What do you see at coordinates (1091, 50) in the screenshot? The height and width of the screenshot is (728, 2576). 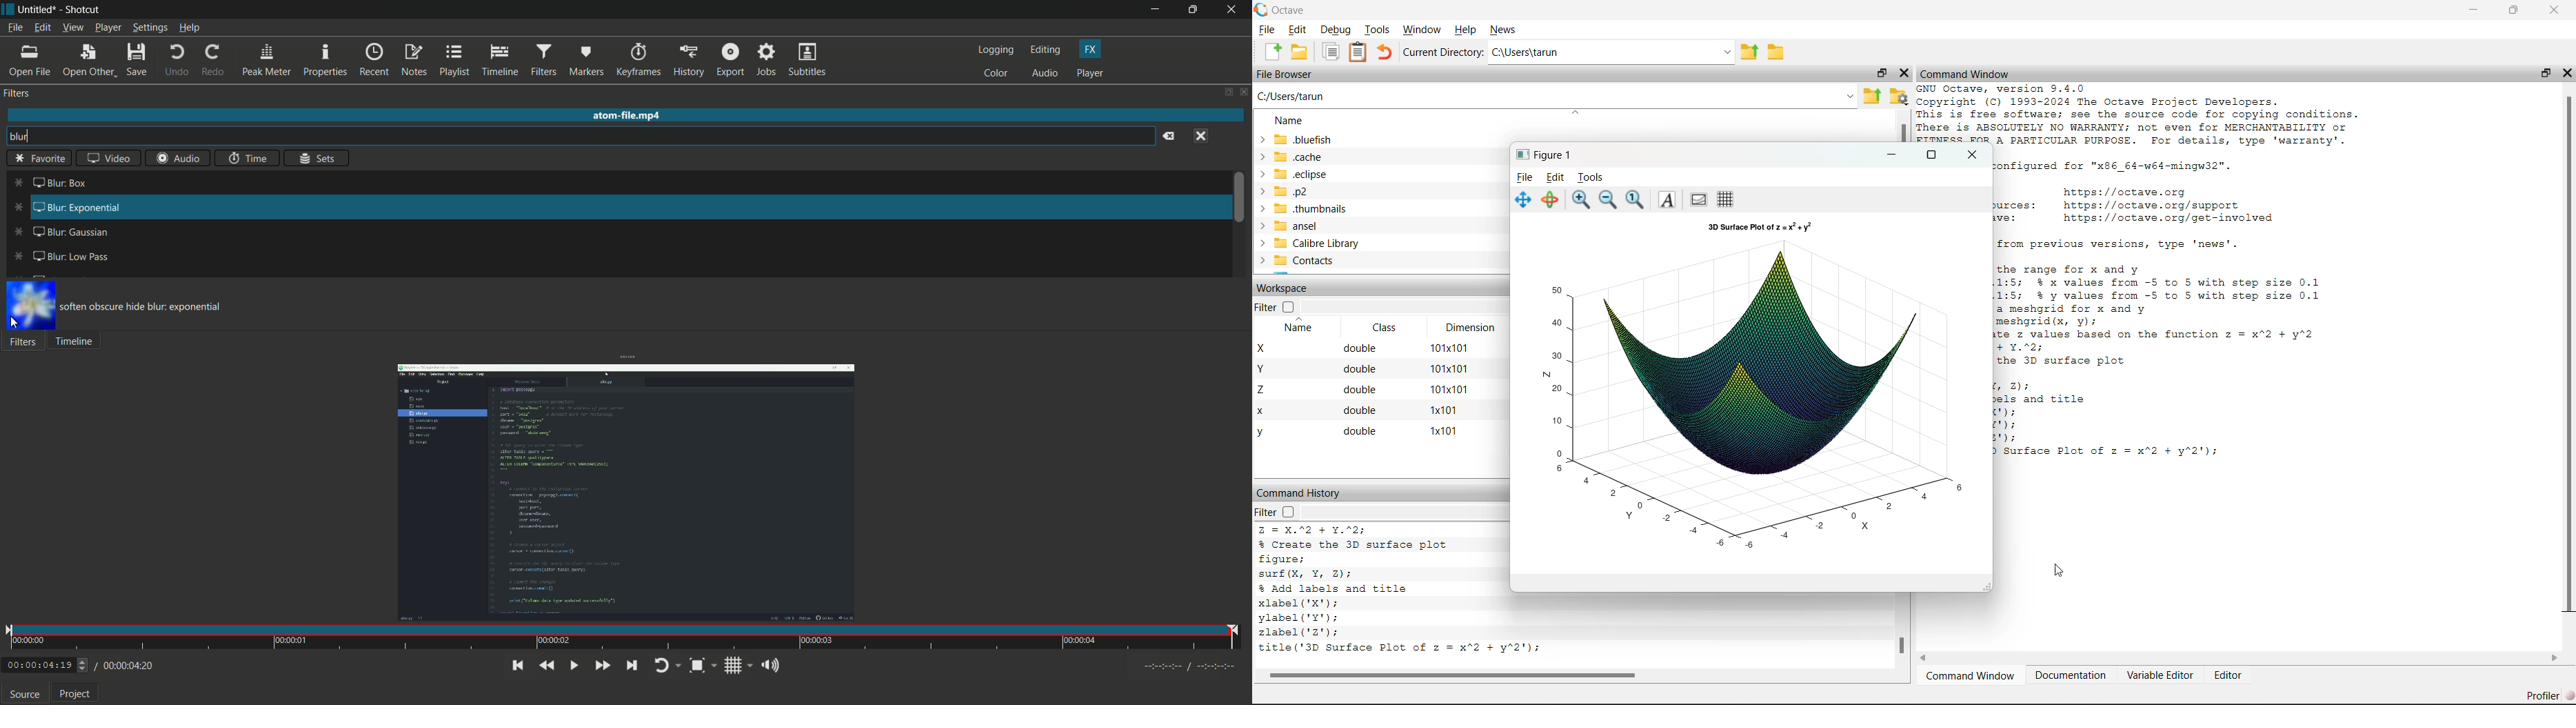 I see `fx` at bounding box center [1091, 50].